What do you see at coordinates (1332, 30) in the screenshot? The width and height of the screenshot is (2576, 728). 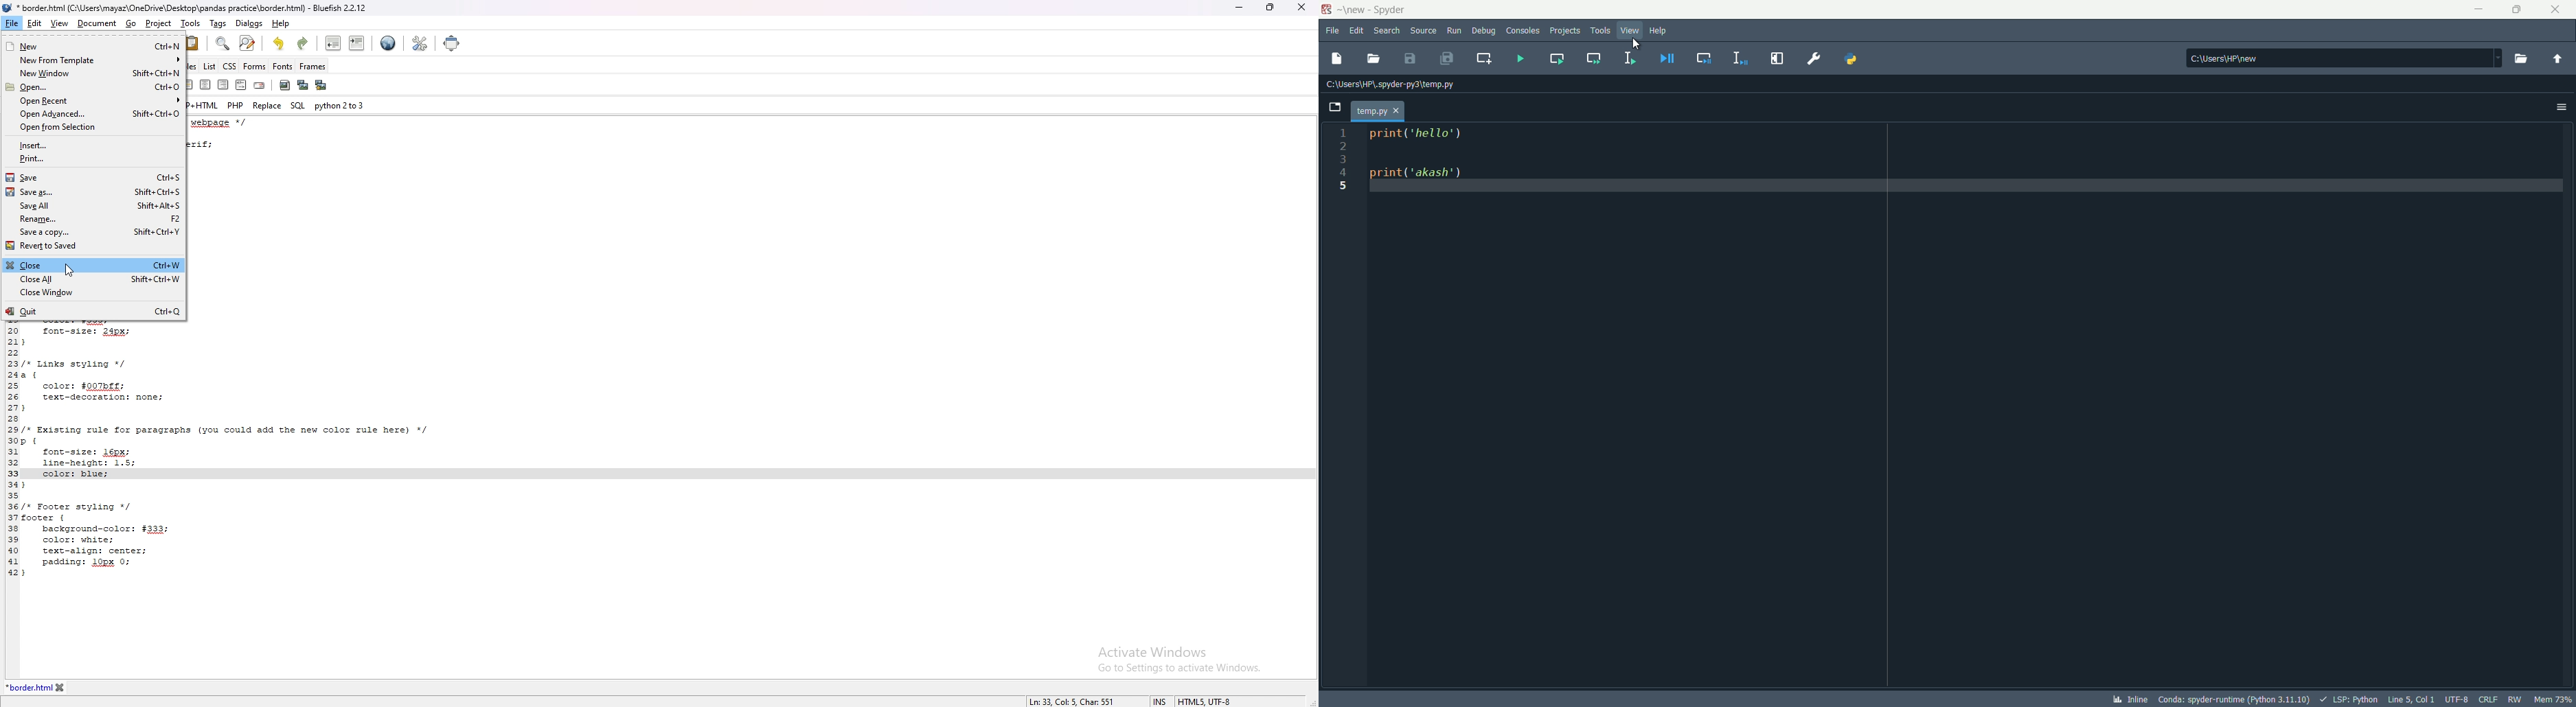 I see `file menu` at bounding box center [1332, 30].